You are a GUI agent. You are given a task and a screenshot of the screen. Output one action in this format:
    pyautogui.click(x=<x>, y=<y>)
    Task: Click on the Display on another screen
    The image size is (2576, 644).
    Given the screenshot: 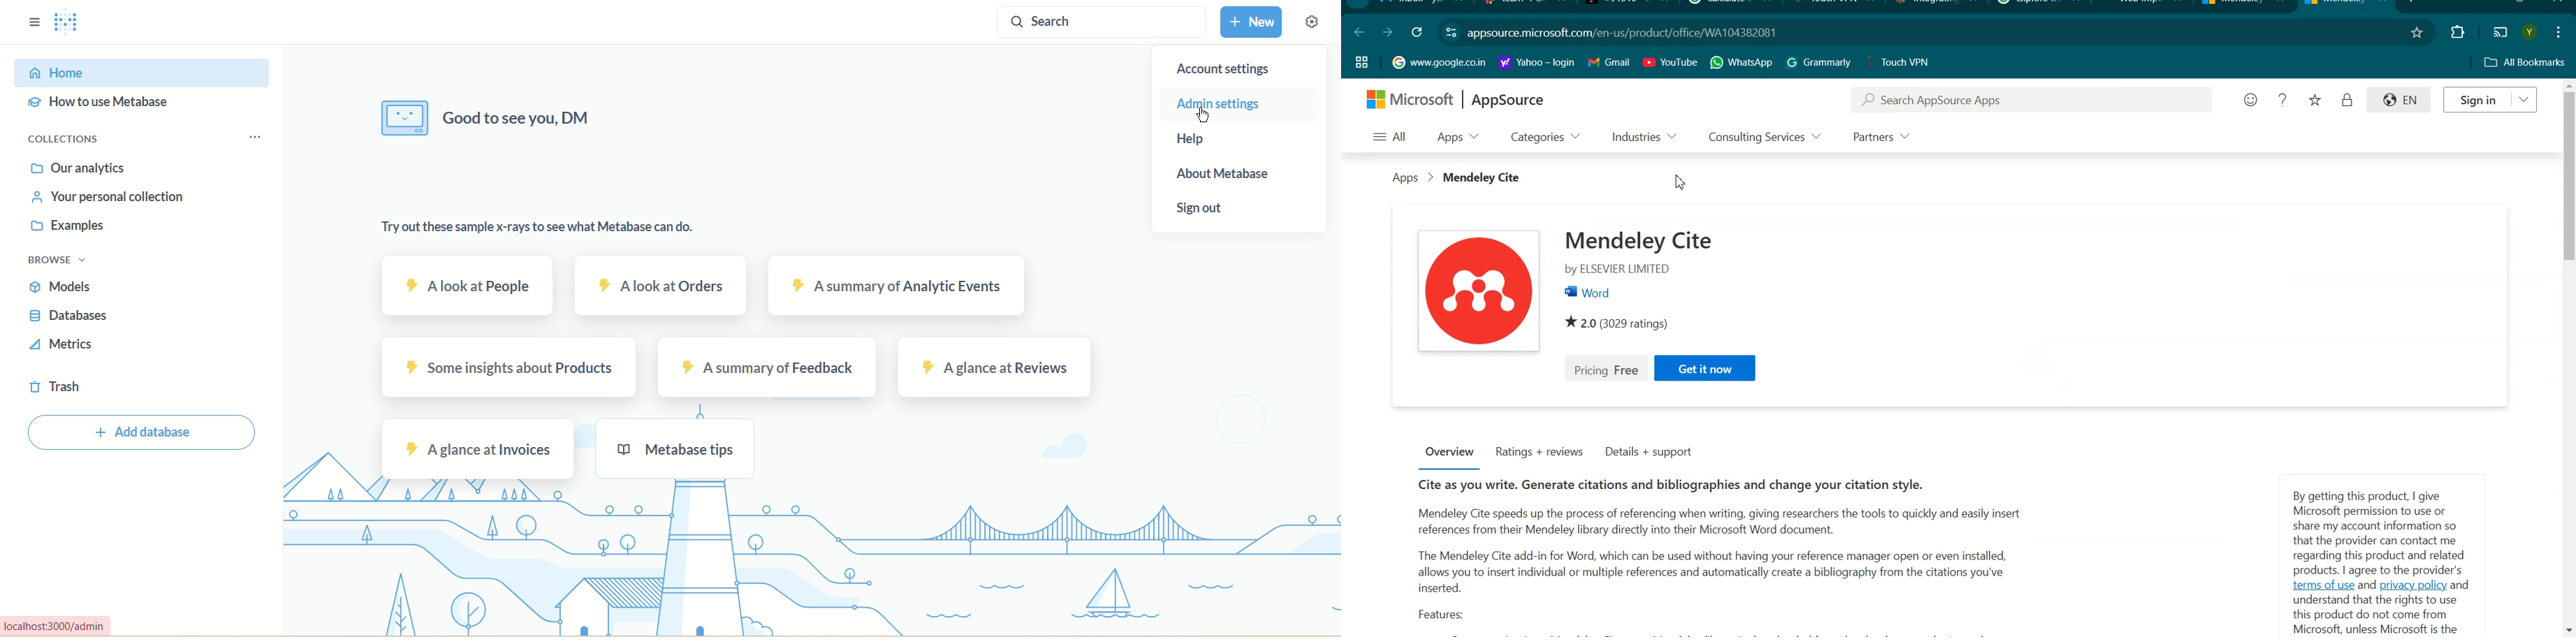 What is the action you would take?
    pyautogui.click(x=2501, y=30)
    